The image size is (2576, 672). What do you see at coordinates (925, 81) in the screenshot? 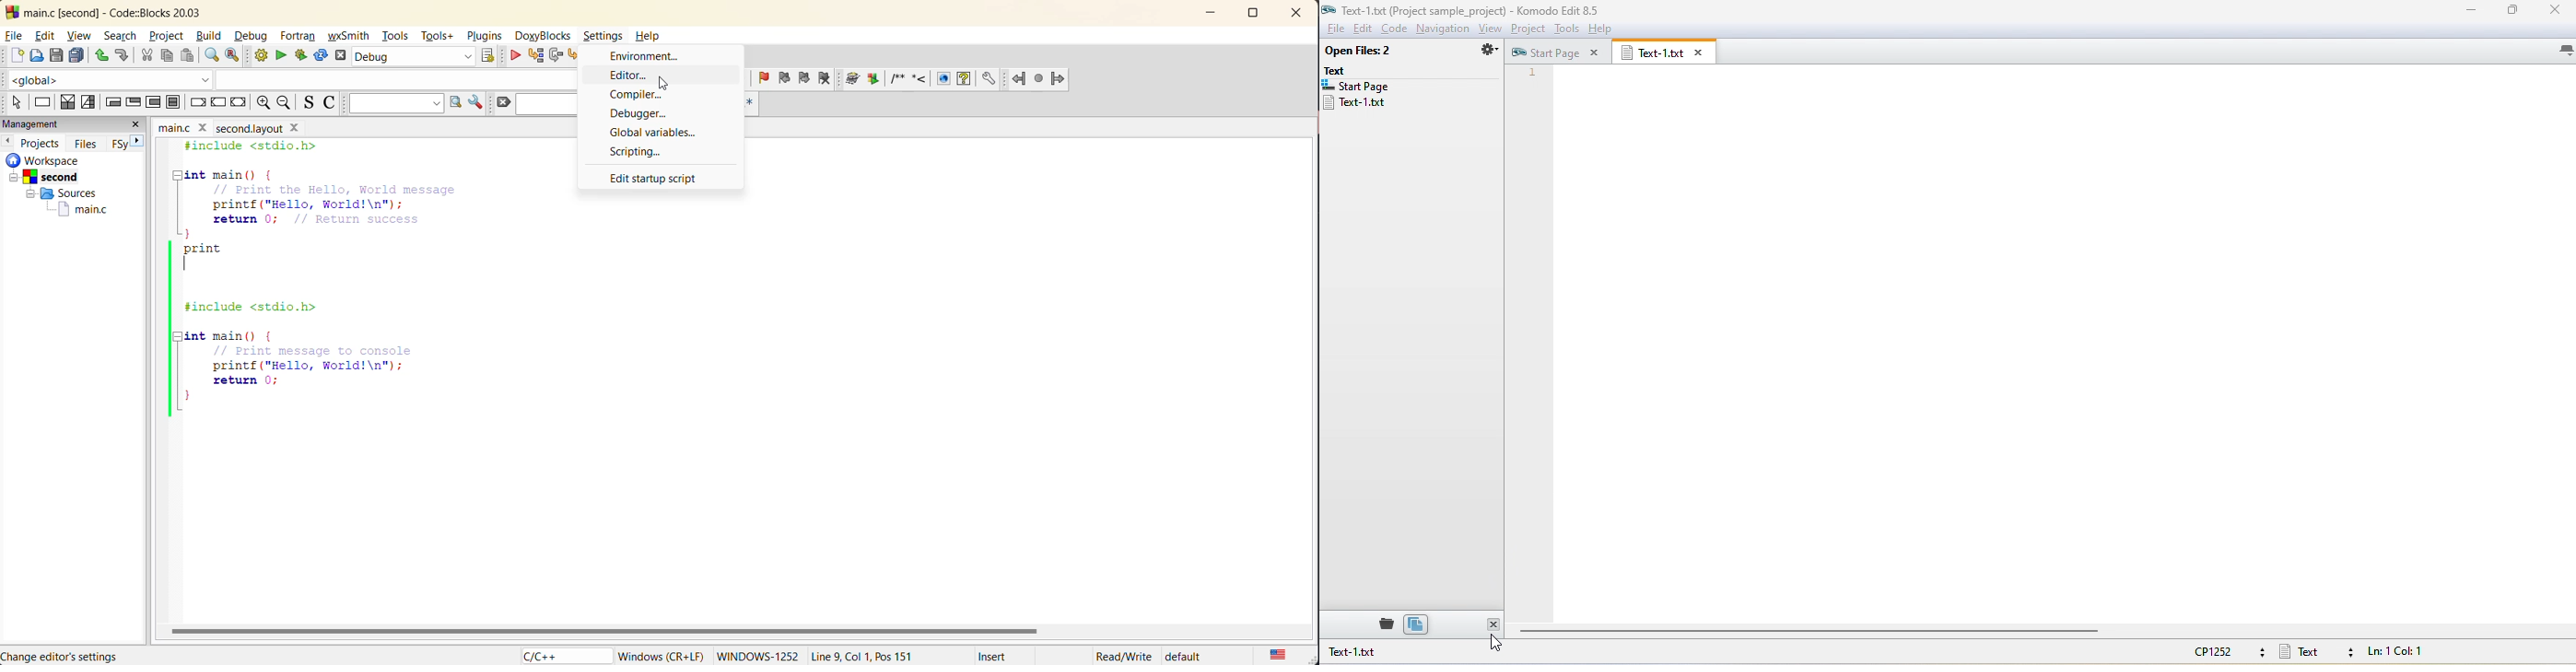
I see `doxyblocks reference` at bounding box center [925, 81].